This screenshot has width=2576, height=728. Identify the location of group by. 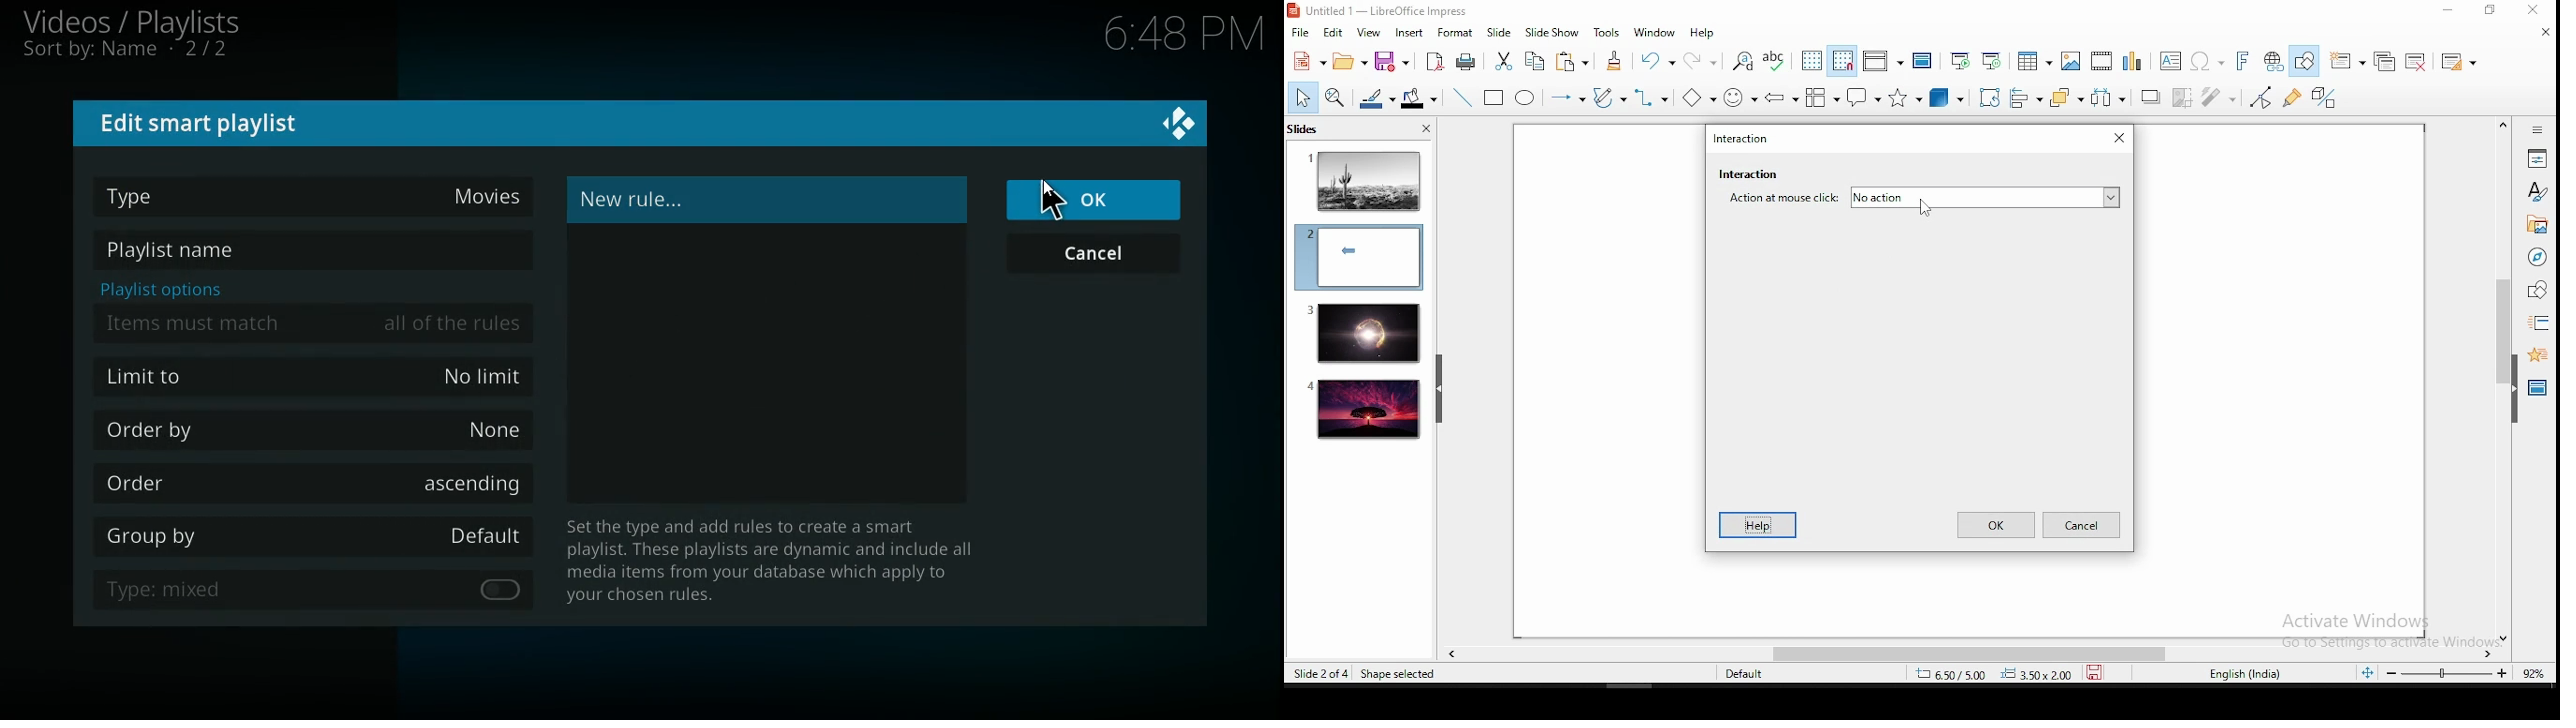
(311, 539).